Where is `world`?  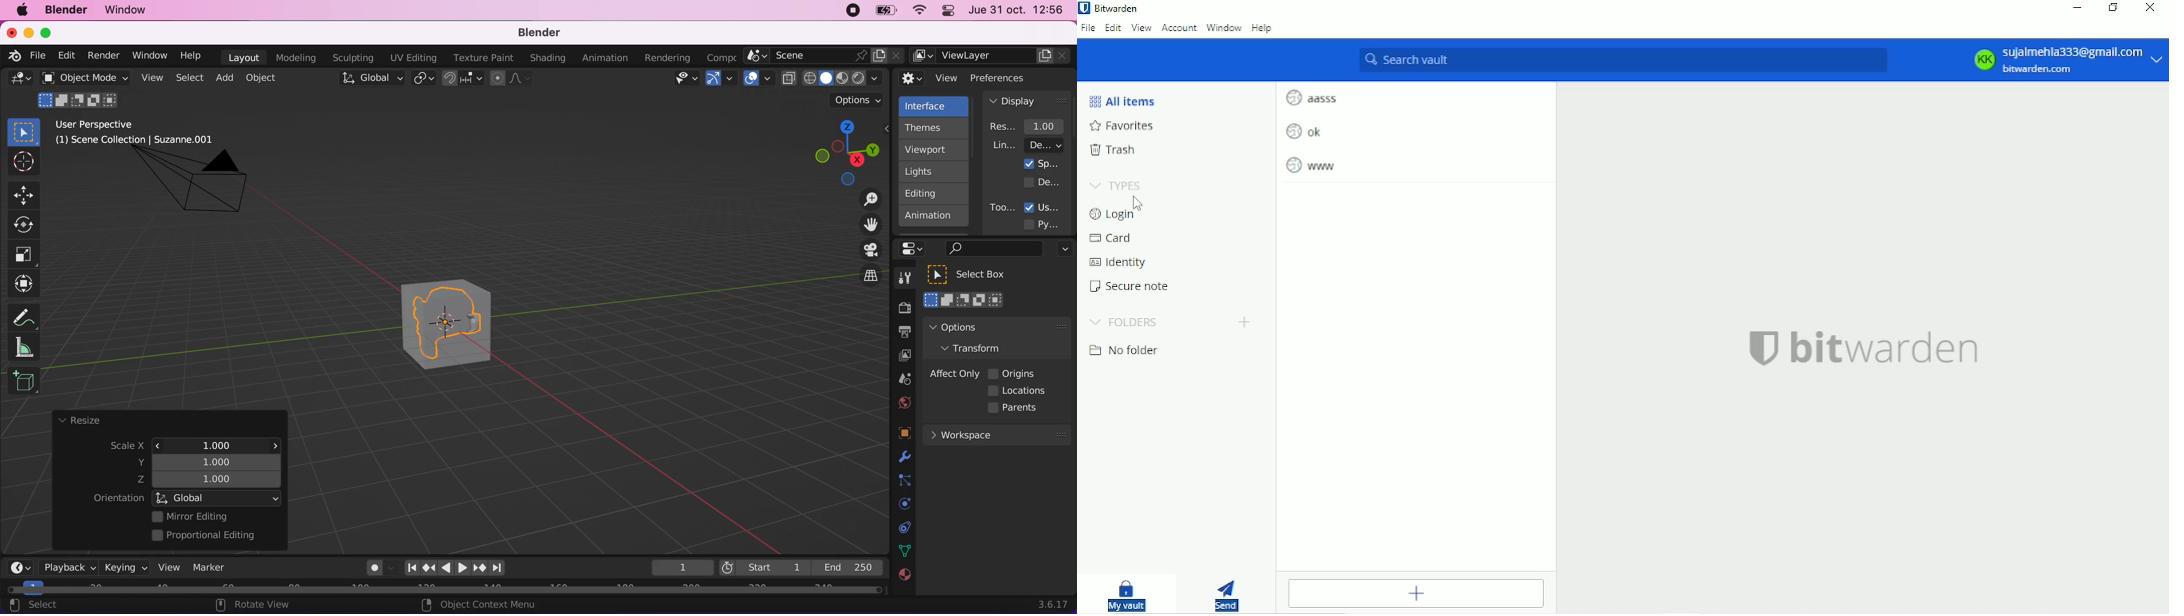 world is located at coordinates (902, 402).